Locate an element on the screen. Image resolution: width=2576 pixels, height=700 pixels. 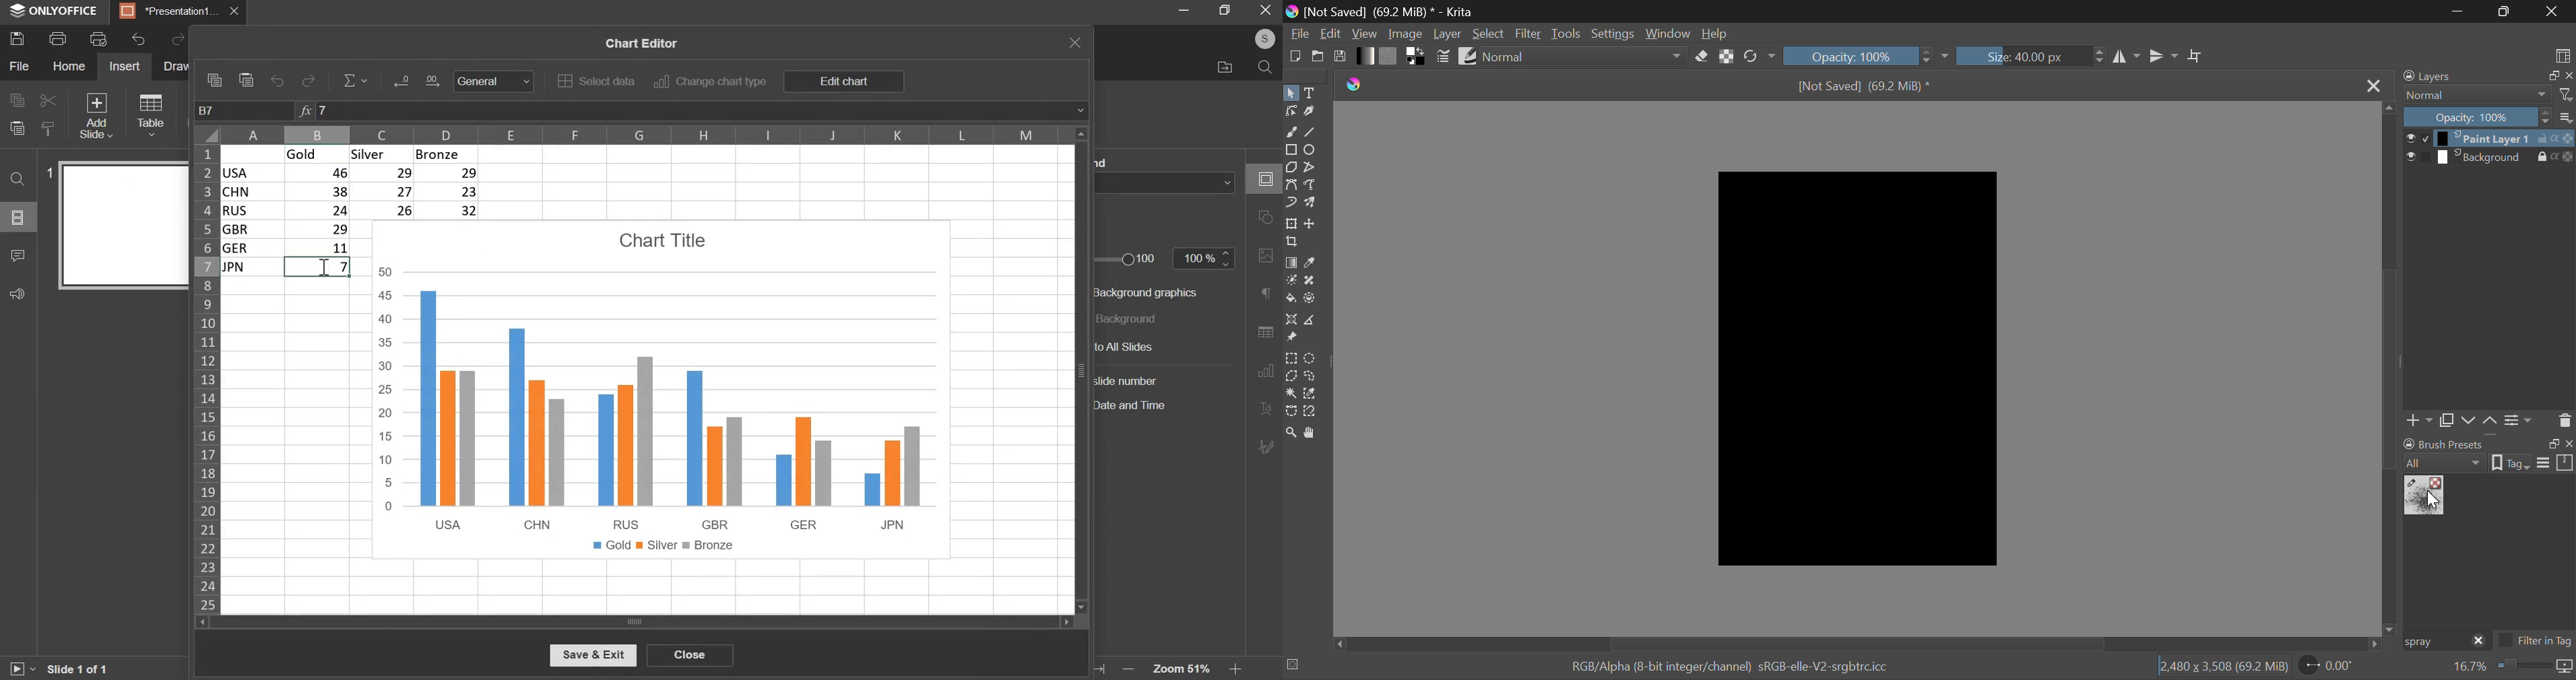
29 is located at coordinates (450, 172).